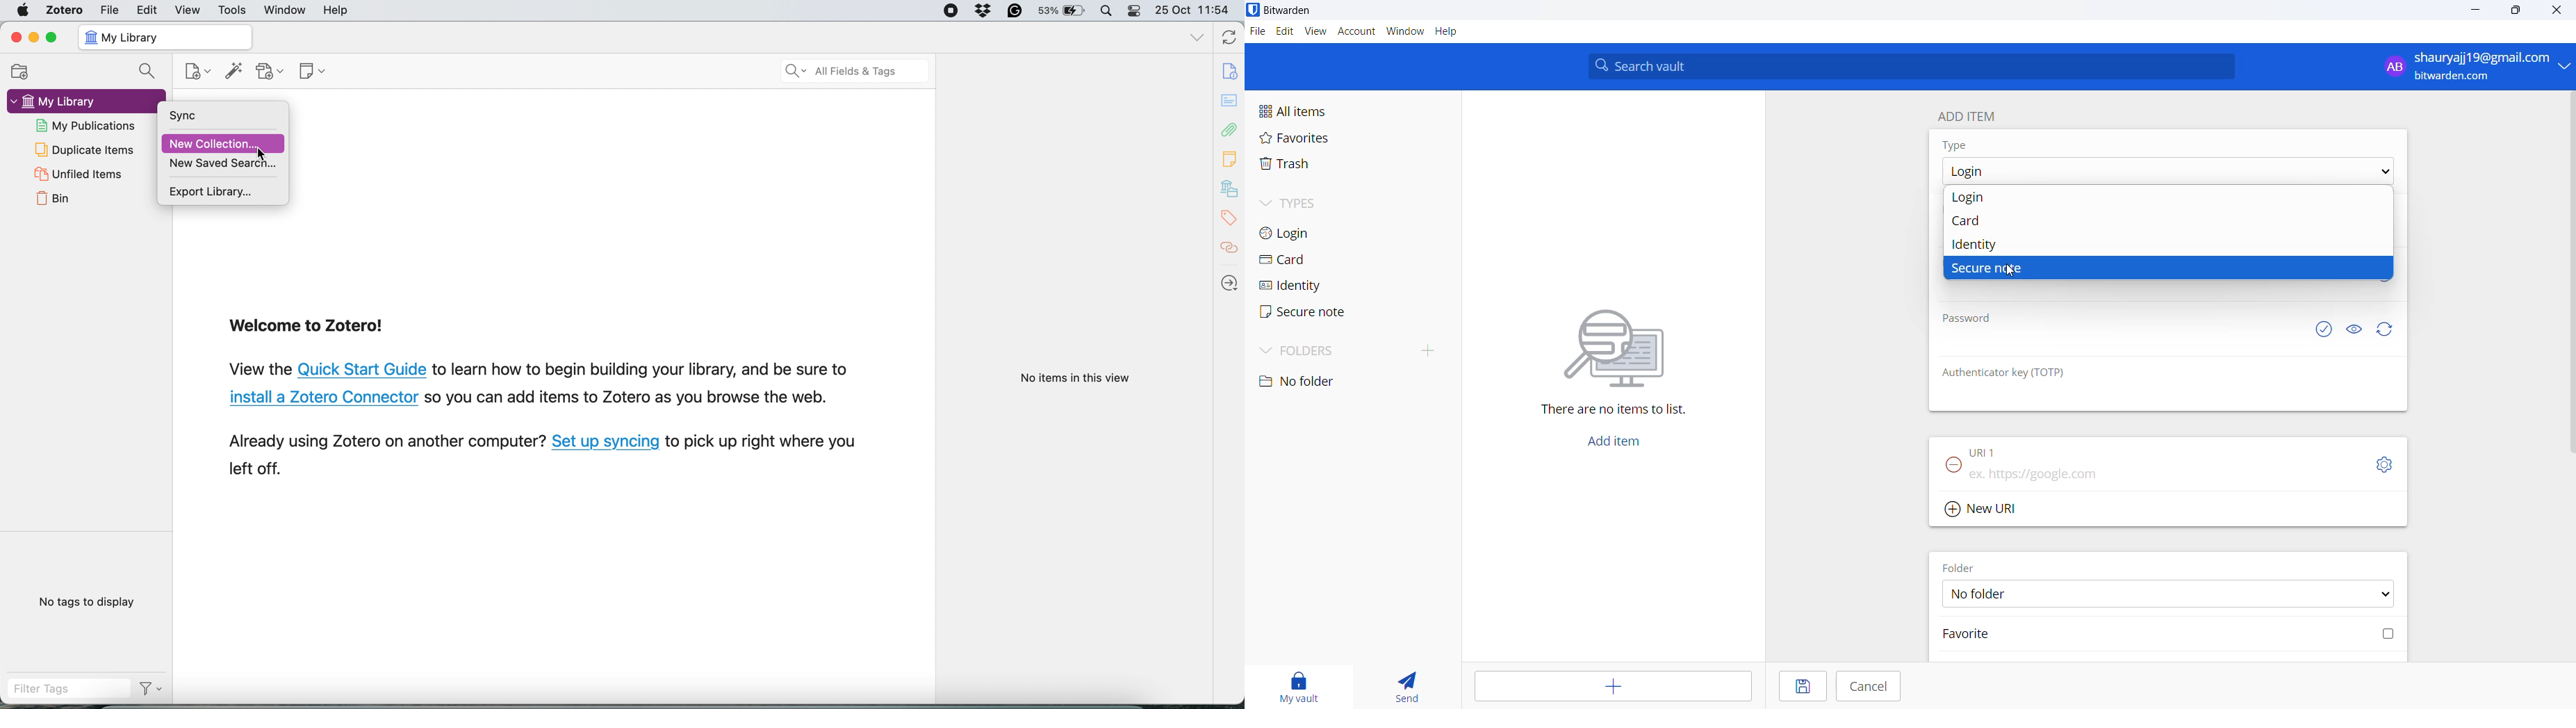  Describe the element at coordinates (2561, 10) in the screenshot. I see `close` at that location.